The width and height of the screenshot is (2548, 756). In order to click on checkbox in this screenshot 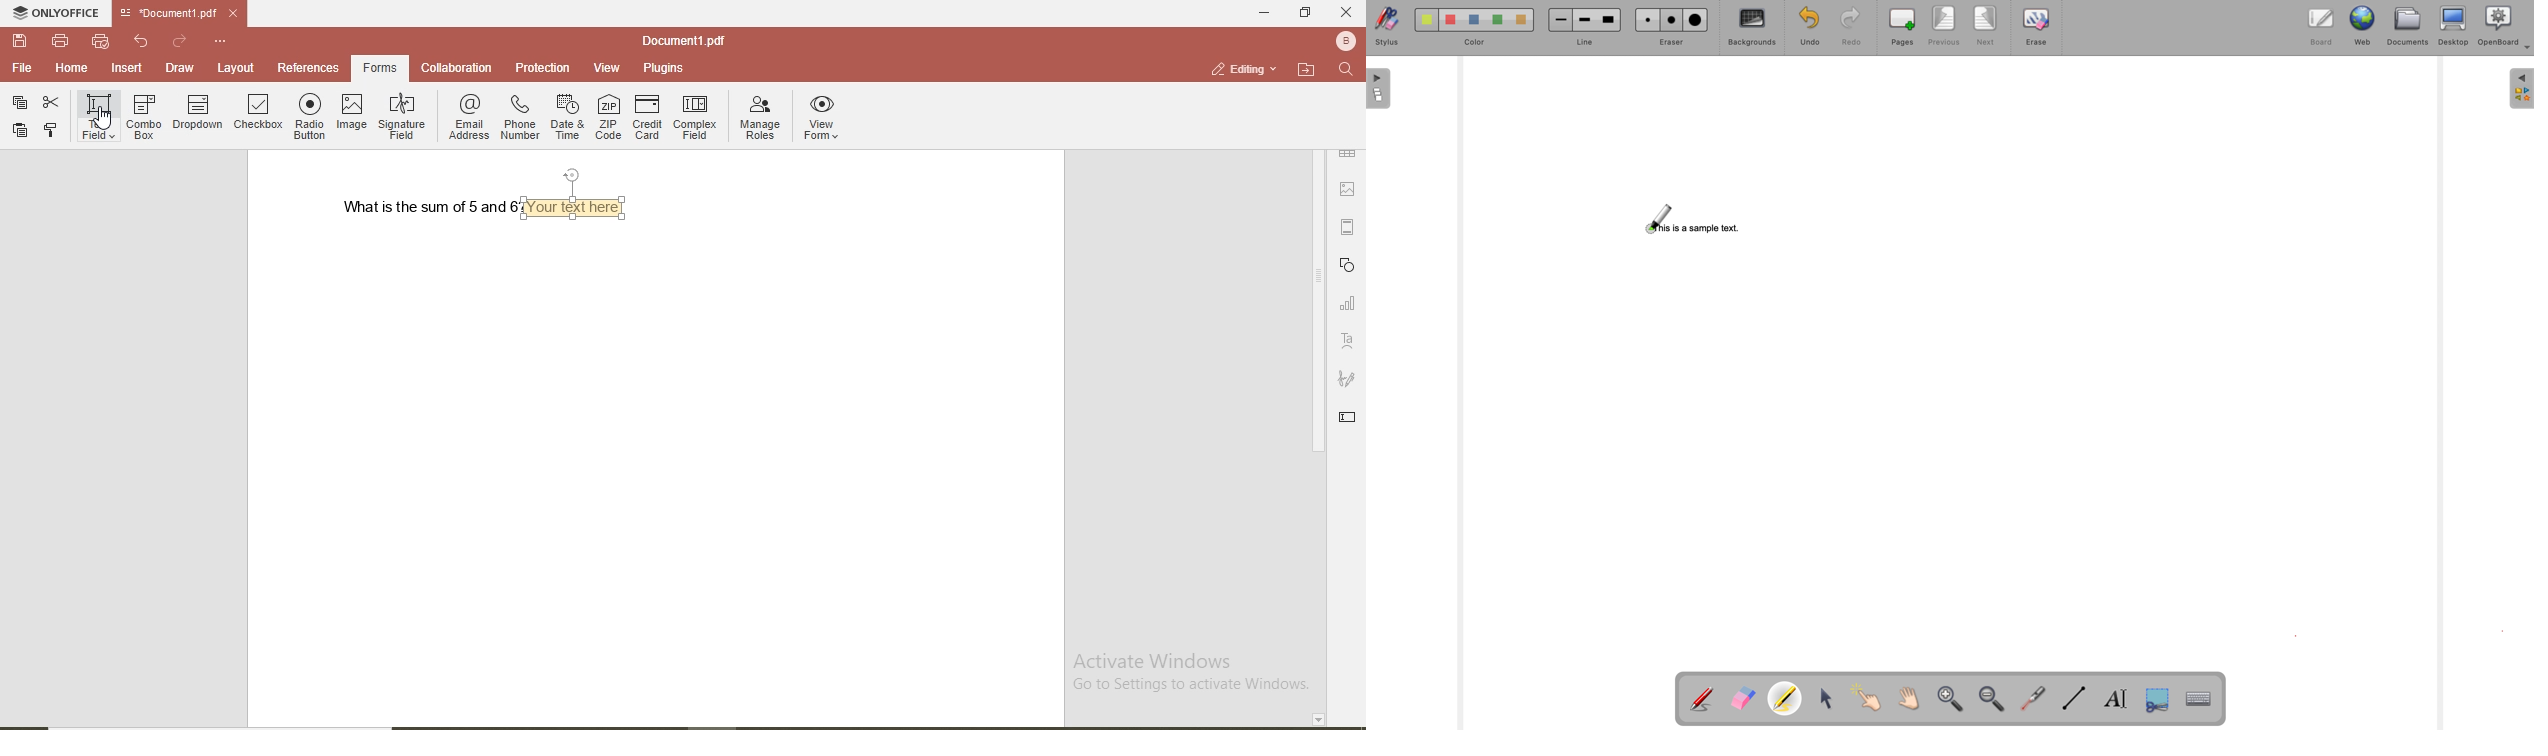, I will do `click(259, 113)`.